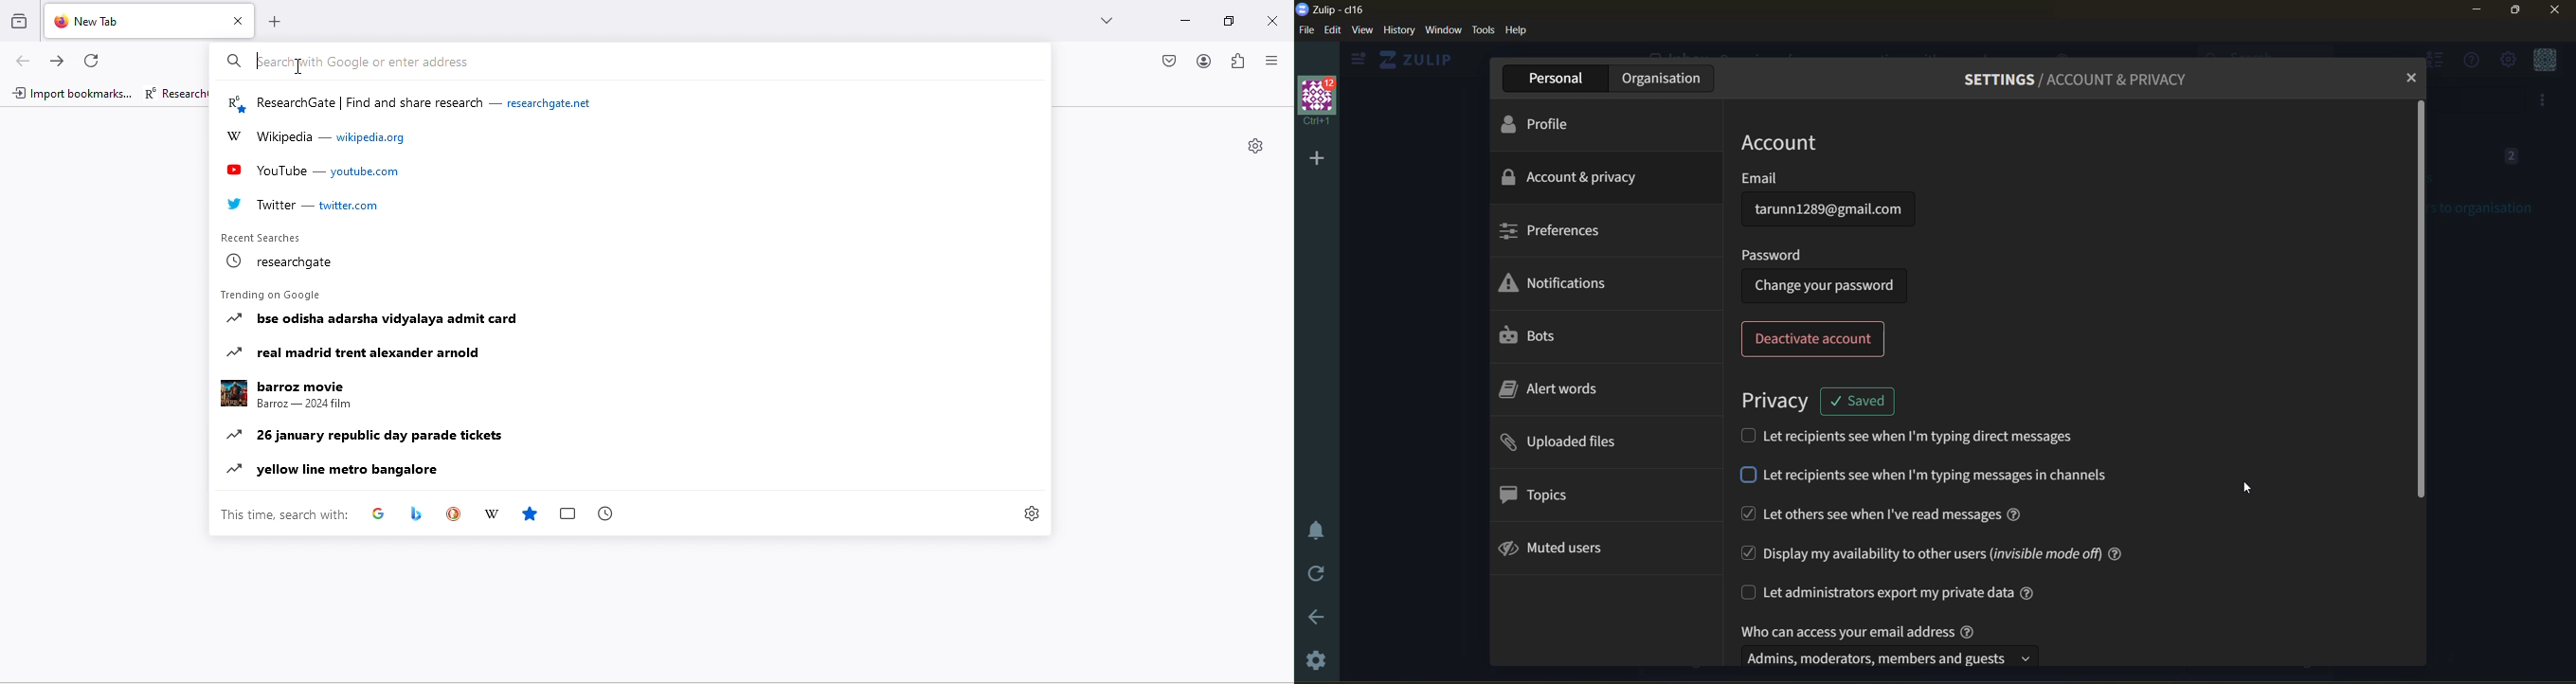  I want to click on organisation name and profile picture, so click(1320, 102).